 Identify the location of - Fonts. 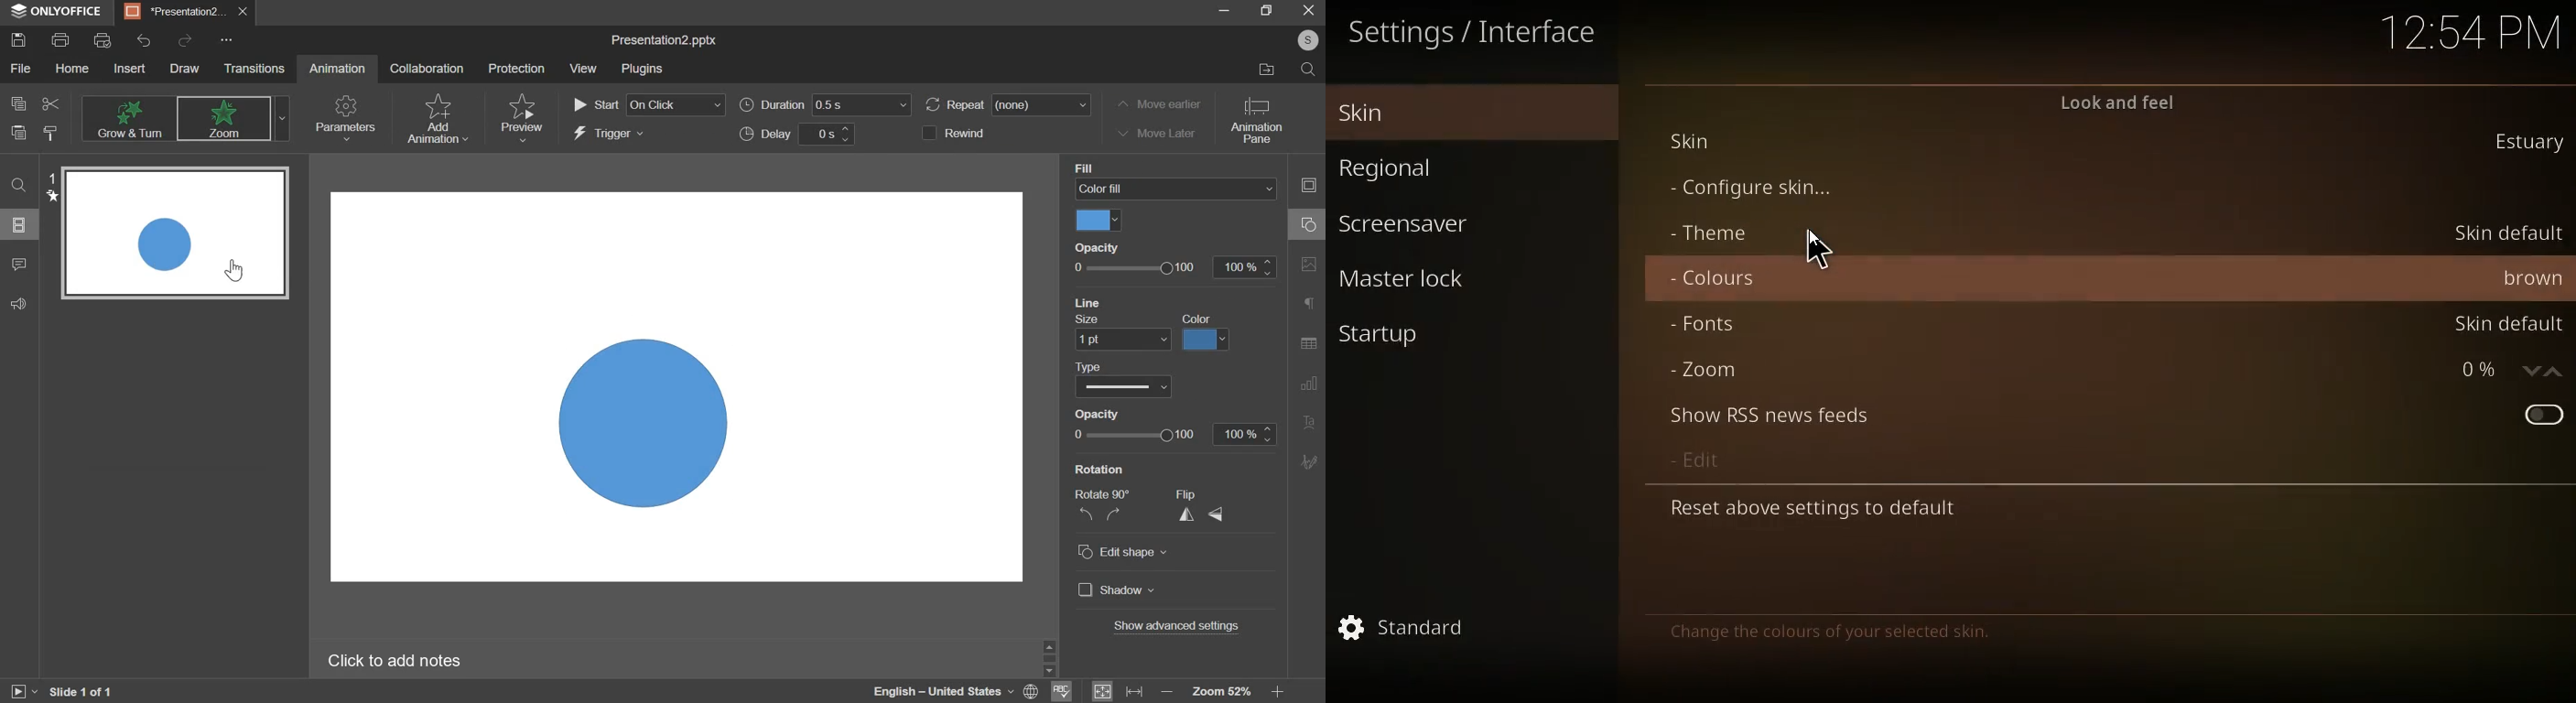
(1703, 327).